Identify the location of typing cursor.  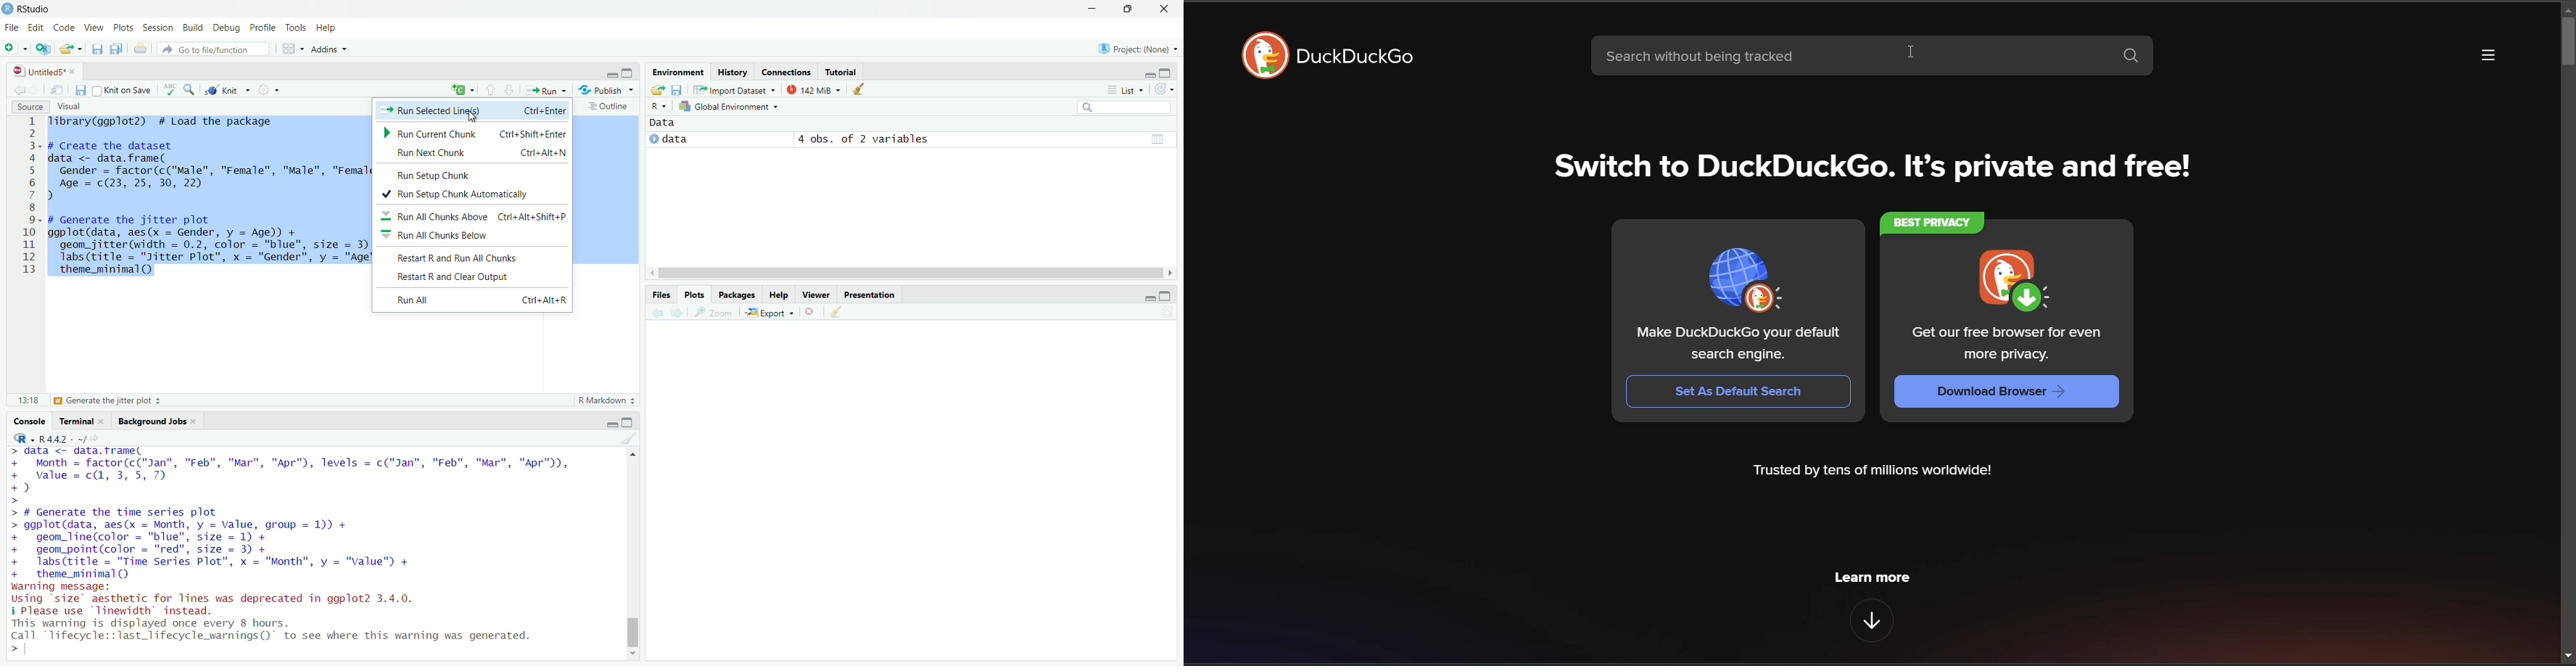
(36, 653).